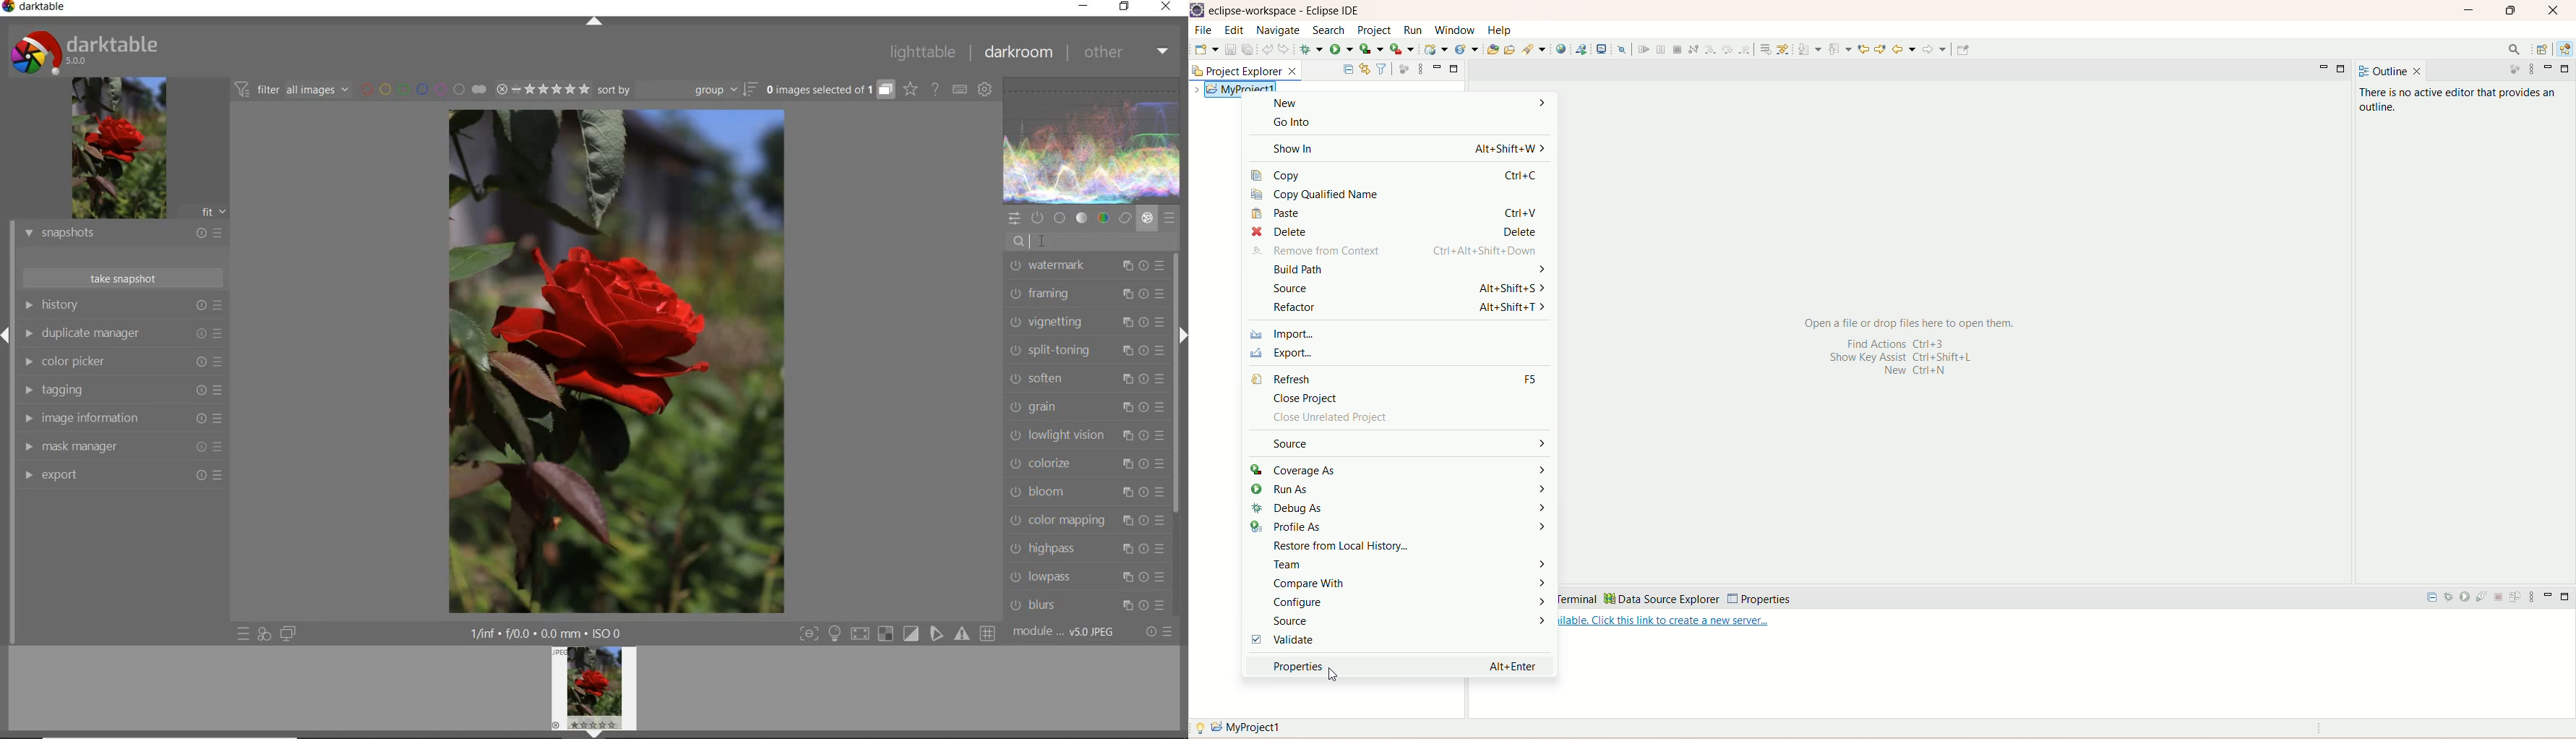 This screenshot has width=2576, height=756. What do you see at coordinates (1399, 103) in the screenshot?
I see `new` at bounding box center [1399, 103].